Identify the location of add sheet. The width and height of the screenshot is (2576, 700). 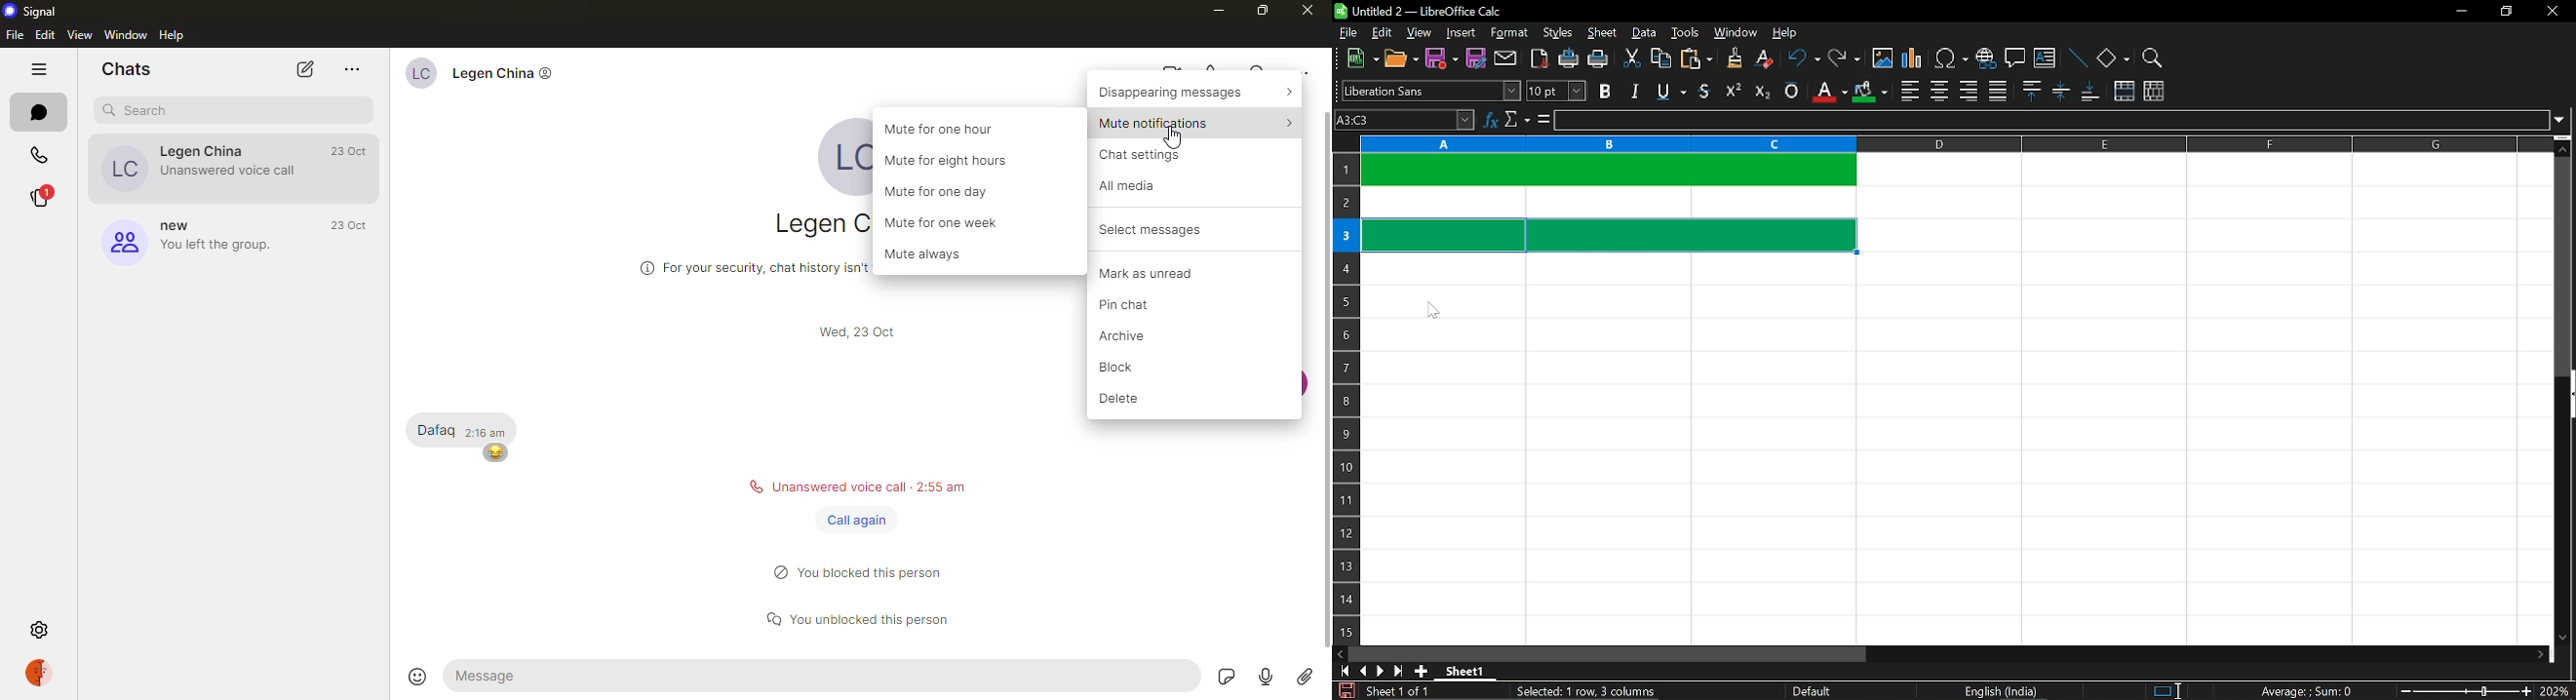
(1421, 672).